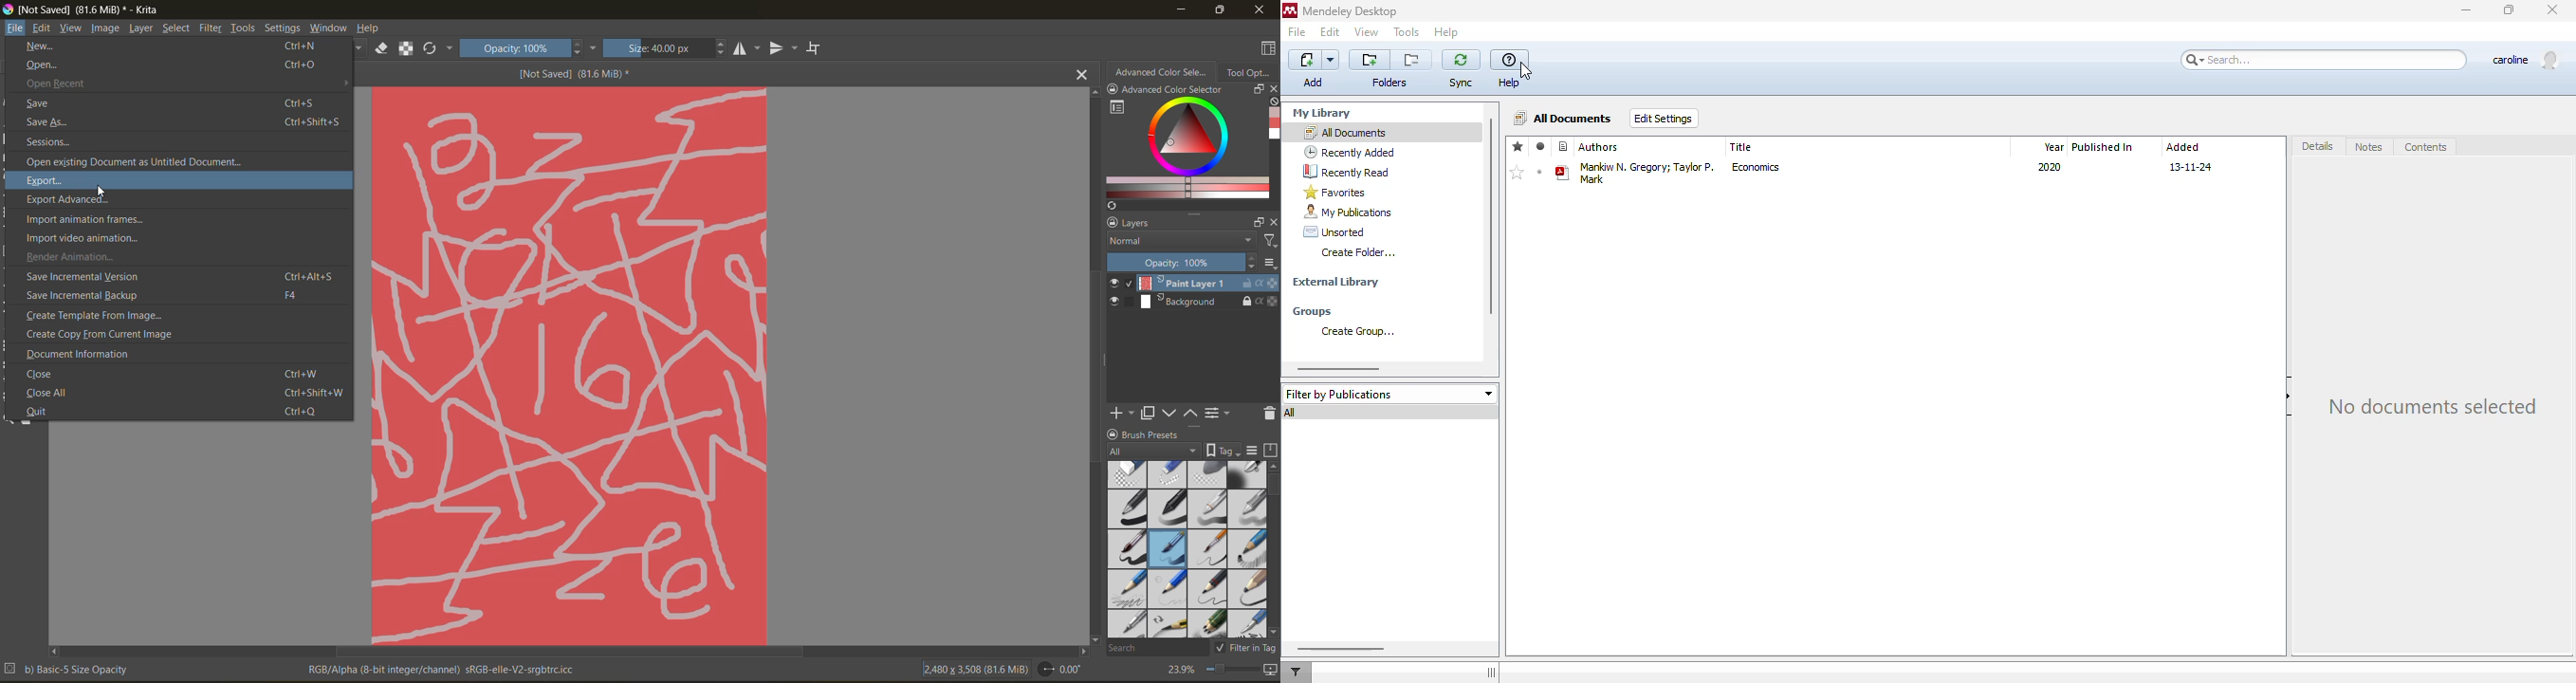 Image resolution: width=2576 pixels, height=700 pixels. I want to click on contents, so click(2424, 147).